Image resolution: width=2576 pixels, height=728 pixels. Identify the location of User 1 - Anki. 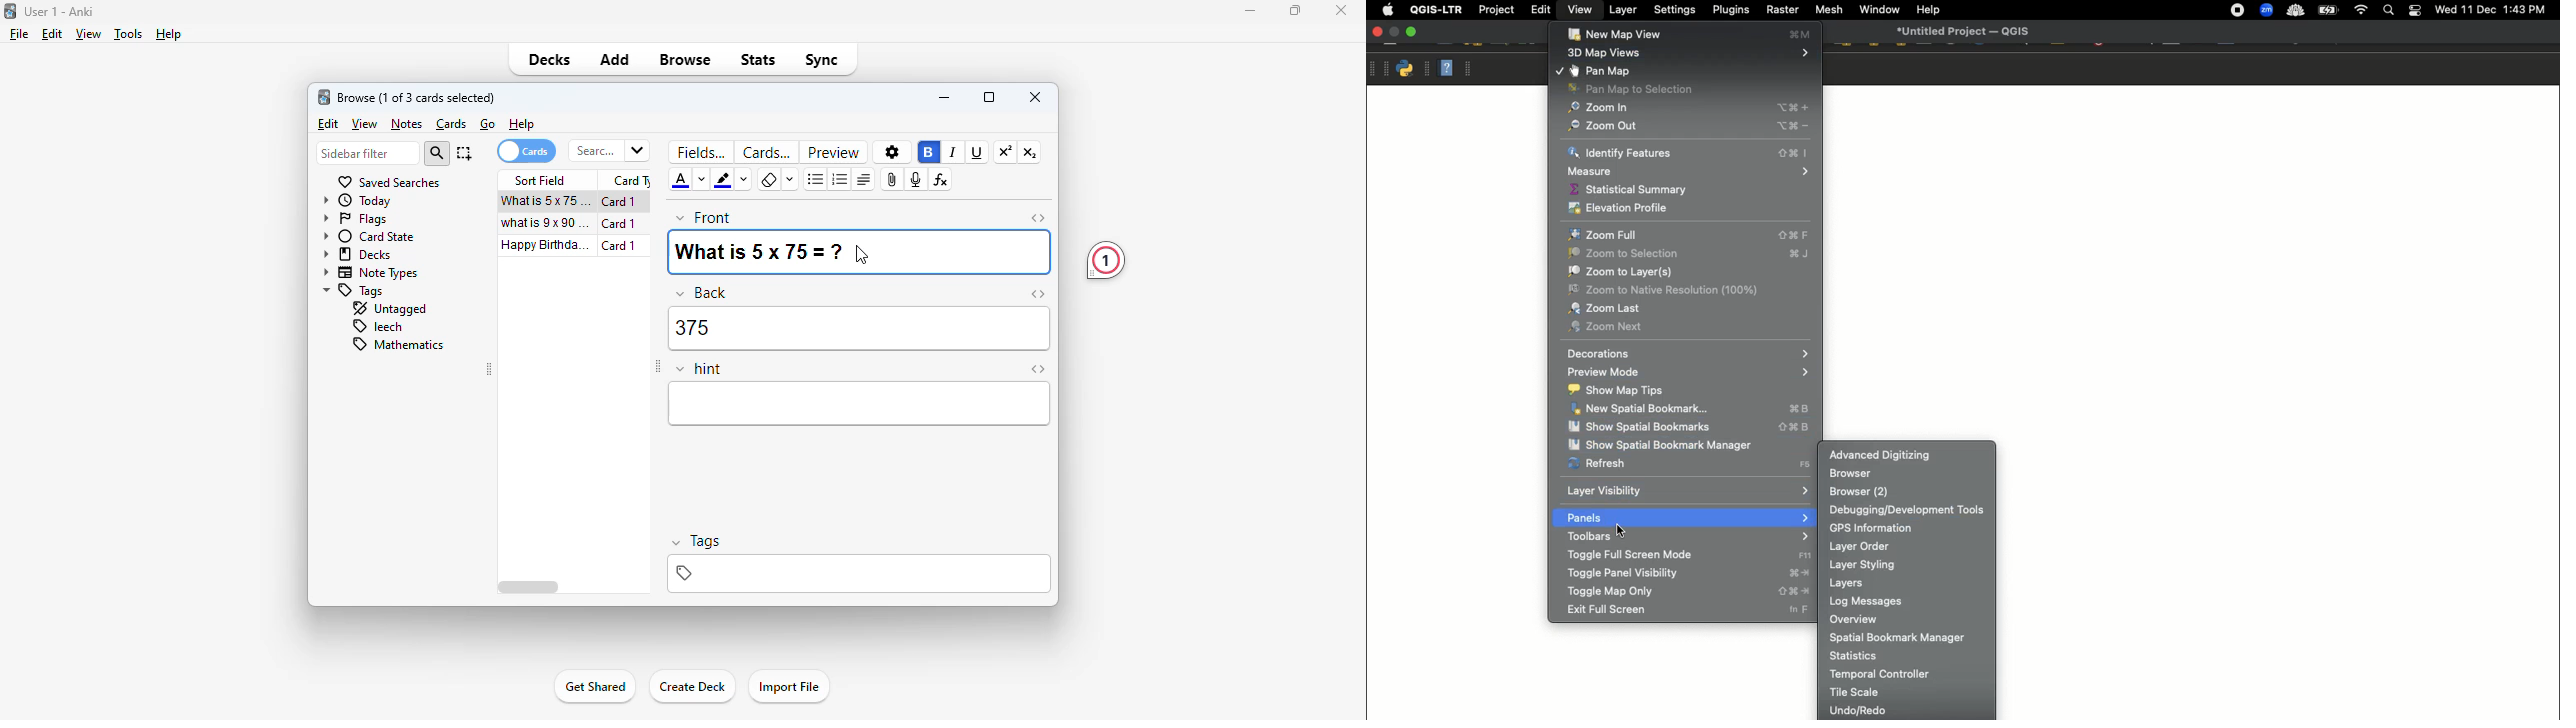
(60, 11).